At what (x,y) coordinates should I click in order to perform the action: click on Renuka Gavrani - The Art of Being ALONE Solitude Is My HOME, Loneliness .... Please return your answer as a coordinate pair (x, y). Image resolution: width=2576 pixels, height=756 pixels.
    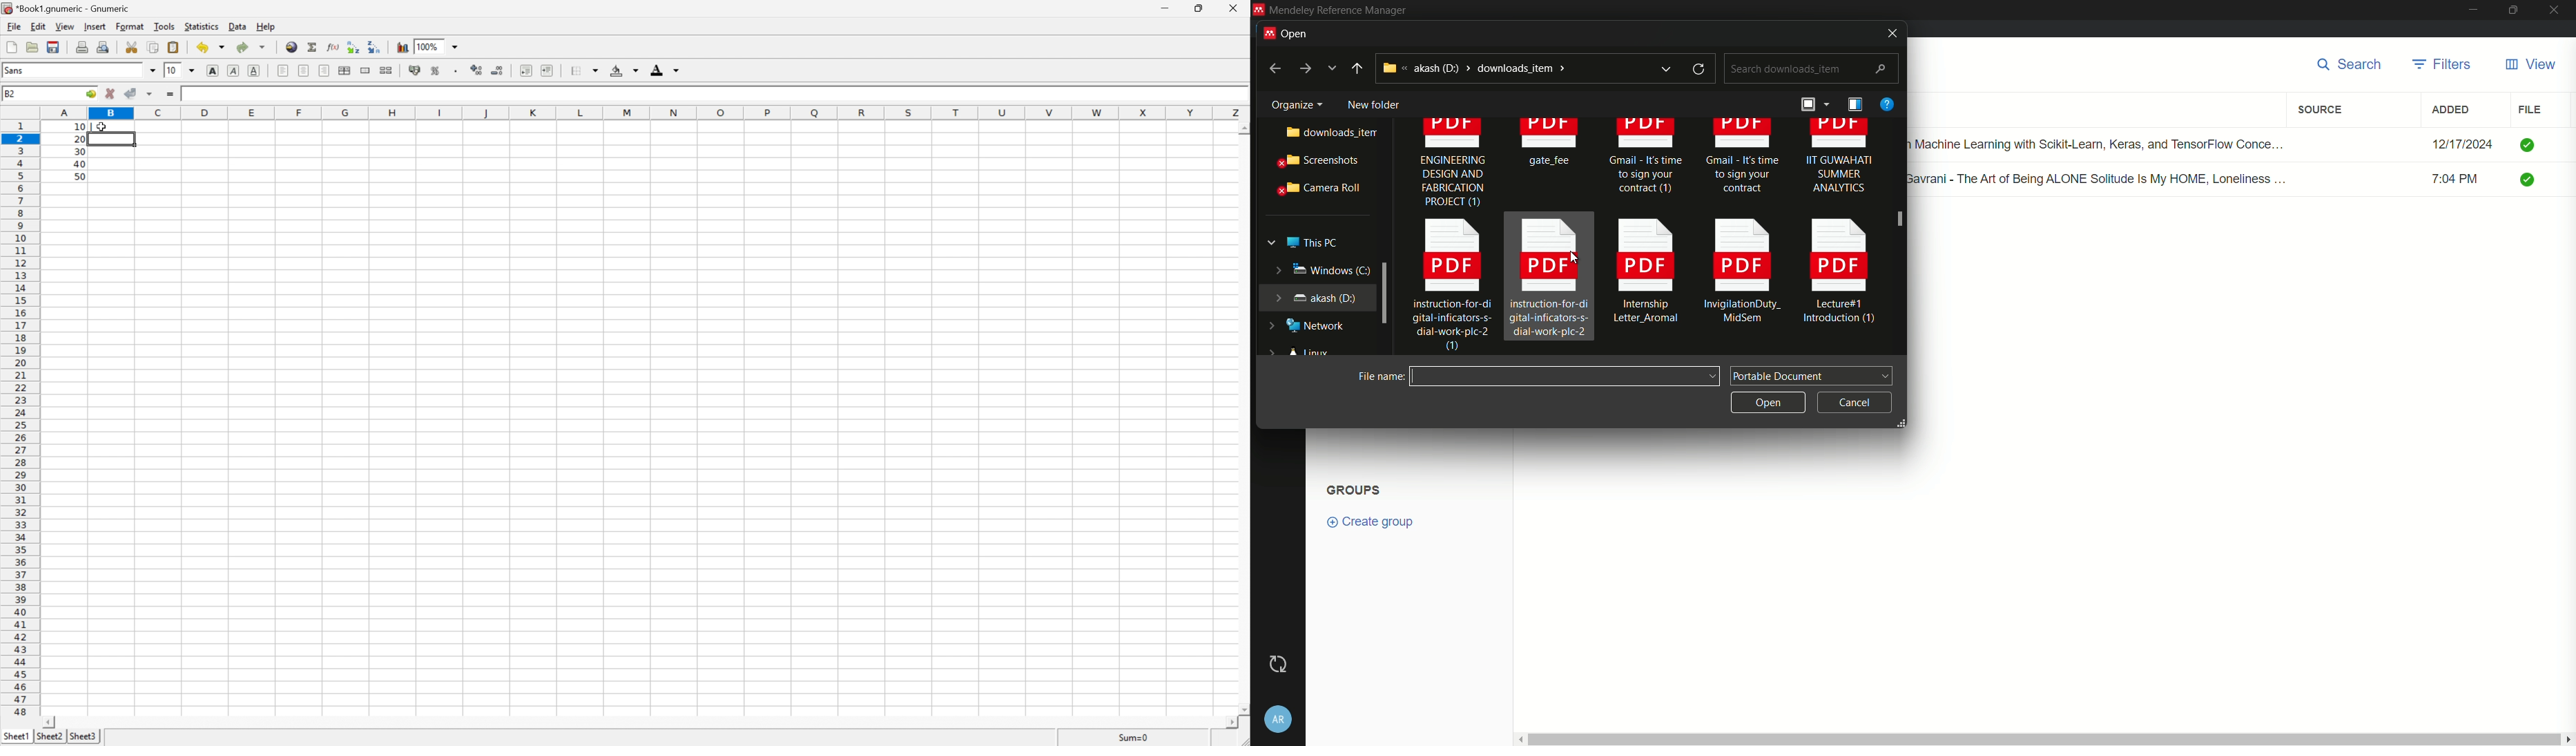
    Looking at the image, I should click on (2104, 178).